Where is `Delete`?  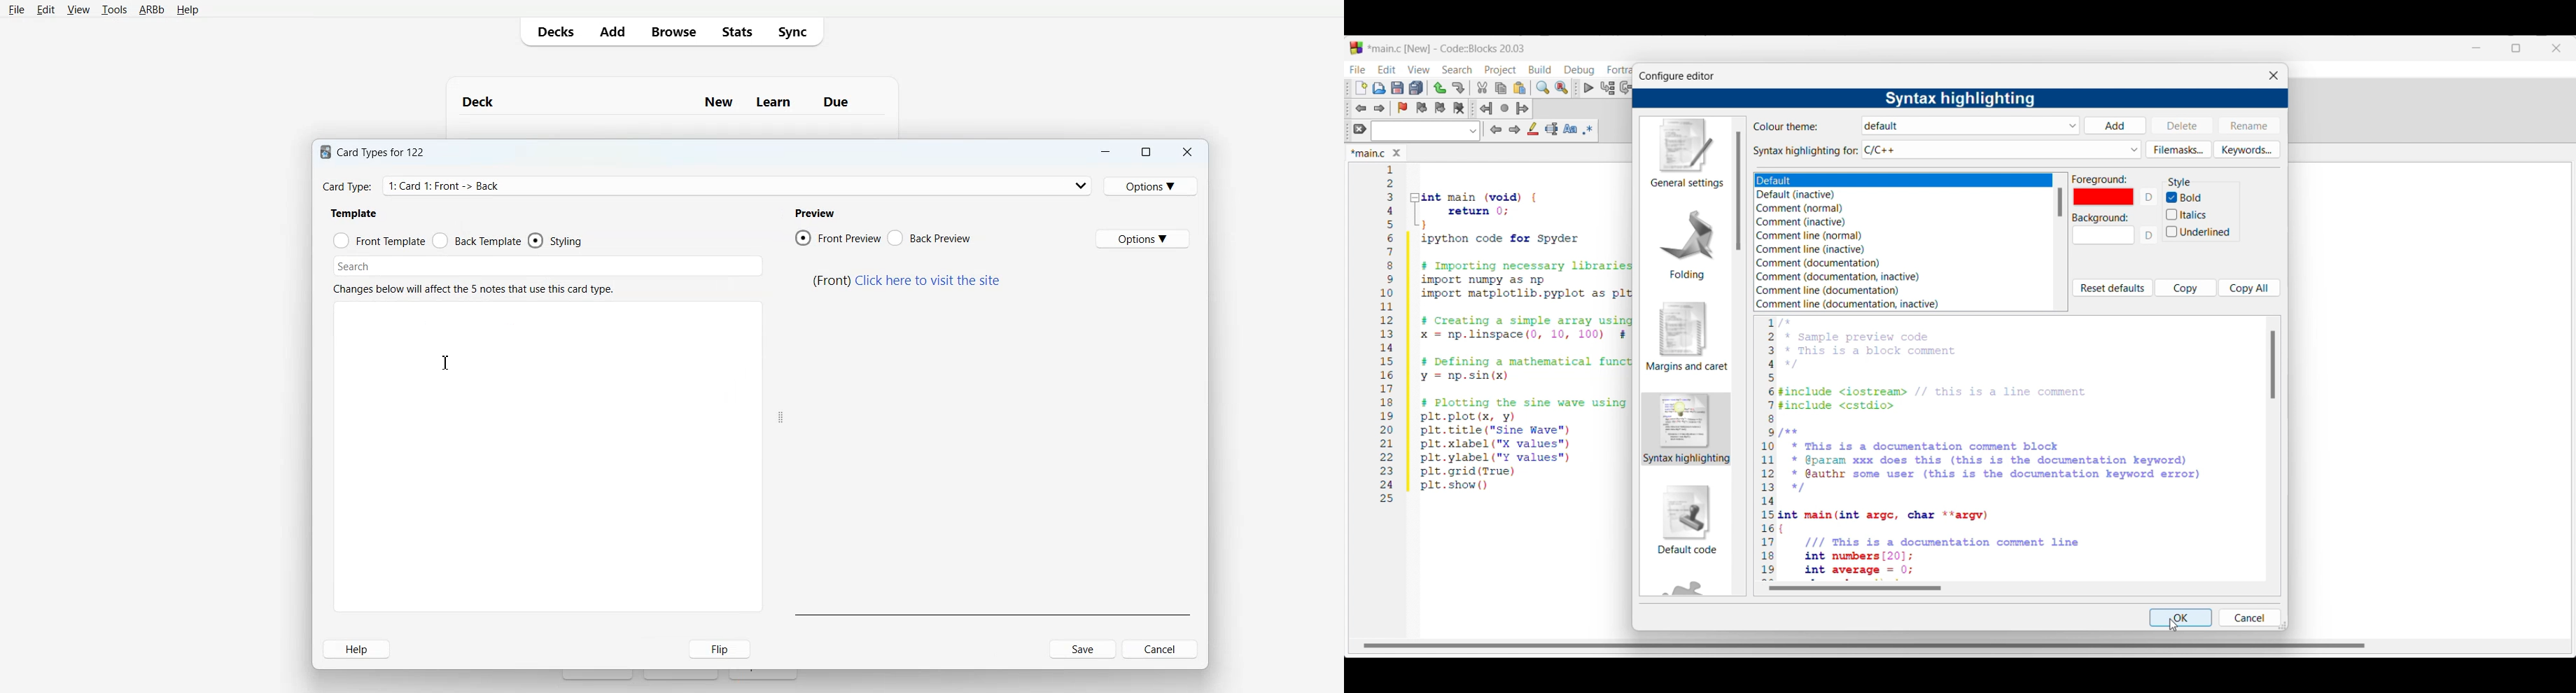
Delete is located at coordinates (2183, 124).